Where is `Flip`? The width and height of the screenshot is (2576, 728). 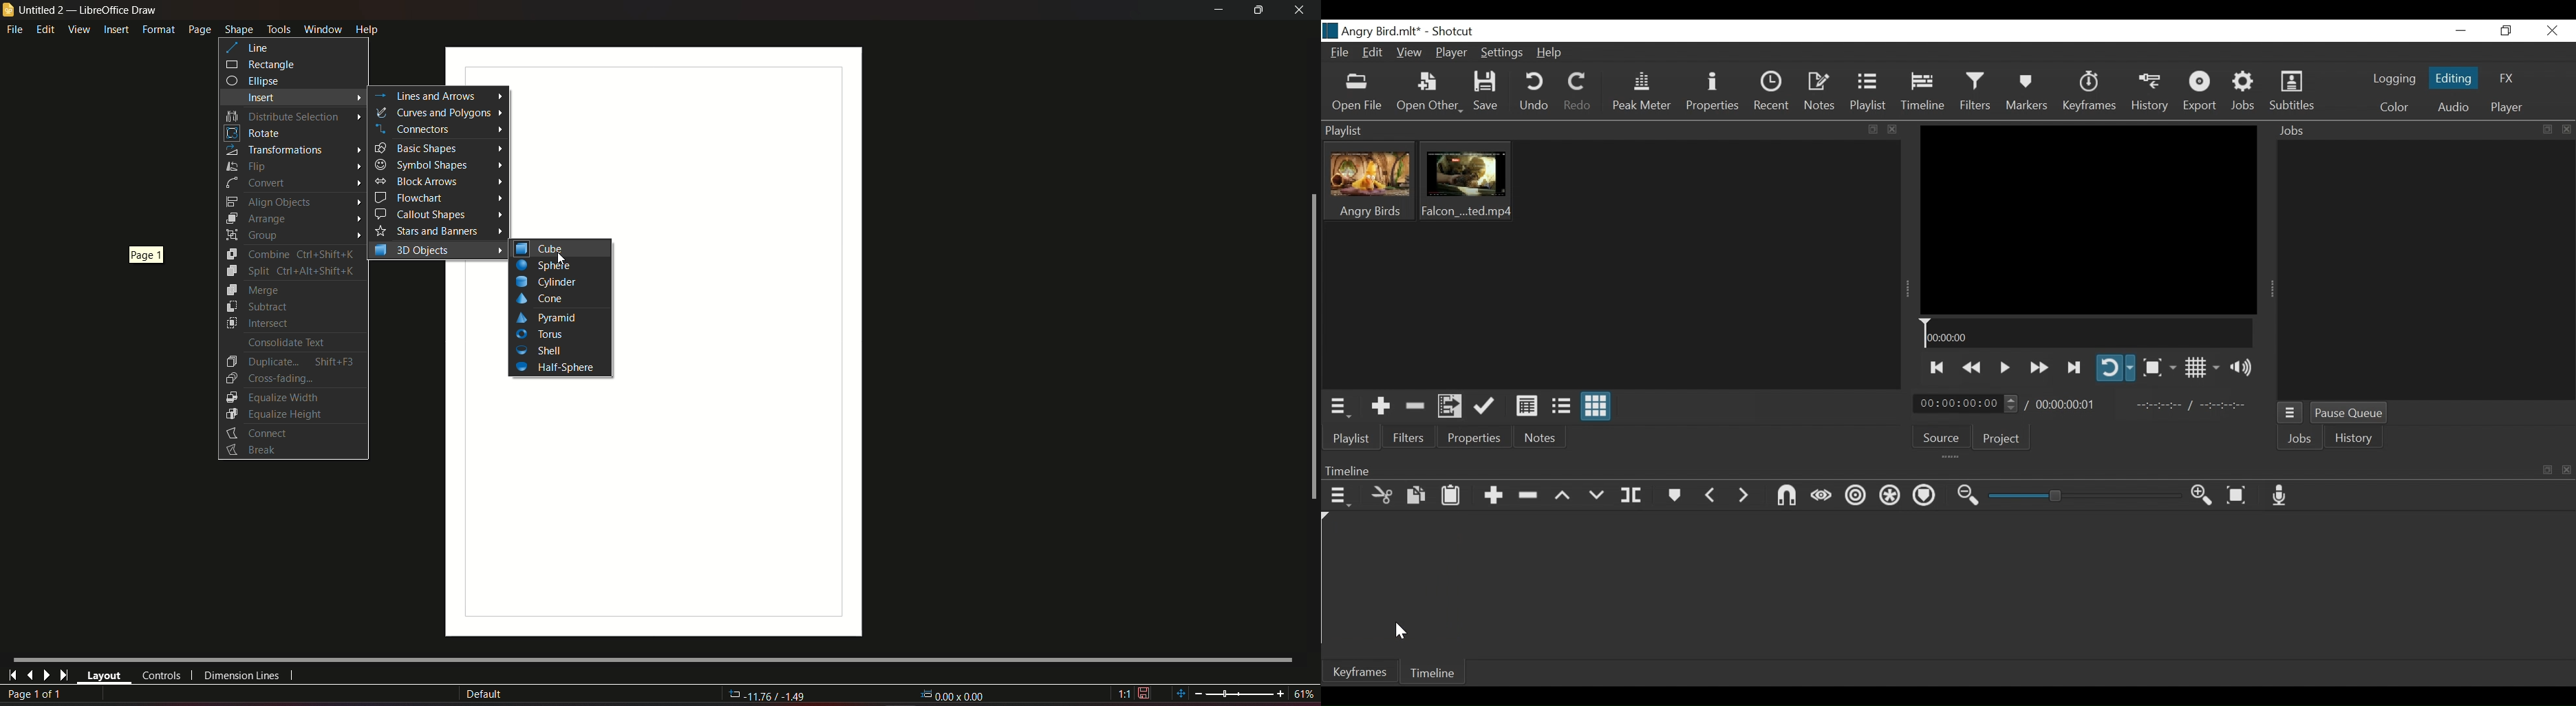 Flip is located at coordinates (248, 165).